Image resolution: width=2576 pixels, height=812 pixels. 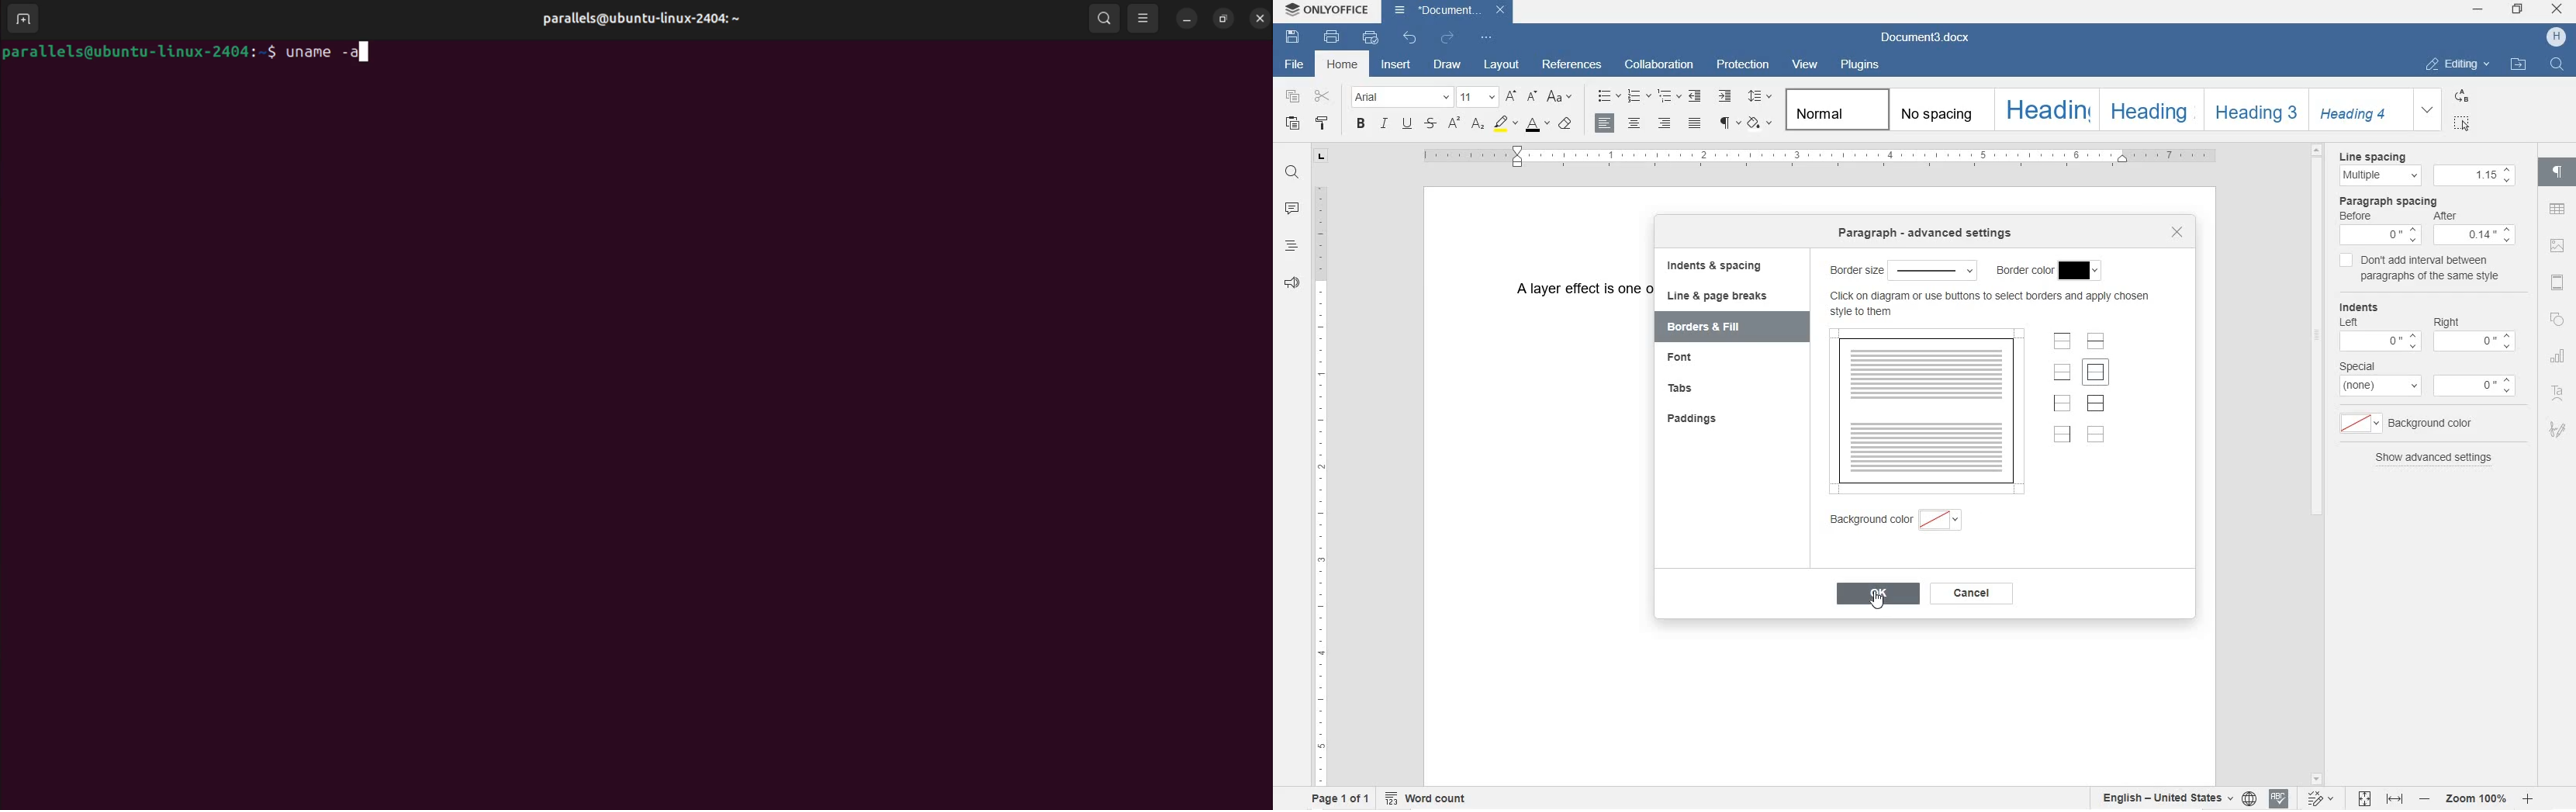 What do you see at coordinates (1760, 97) in the screenshot?
I see `PARAGRAPH LINE SPACING` at bounding box center [1760, 97].